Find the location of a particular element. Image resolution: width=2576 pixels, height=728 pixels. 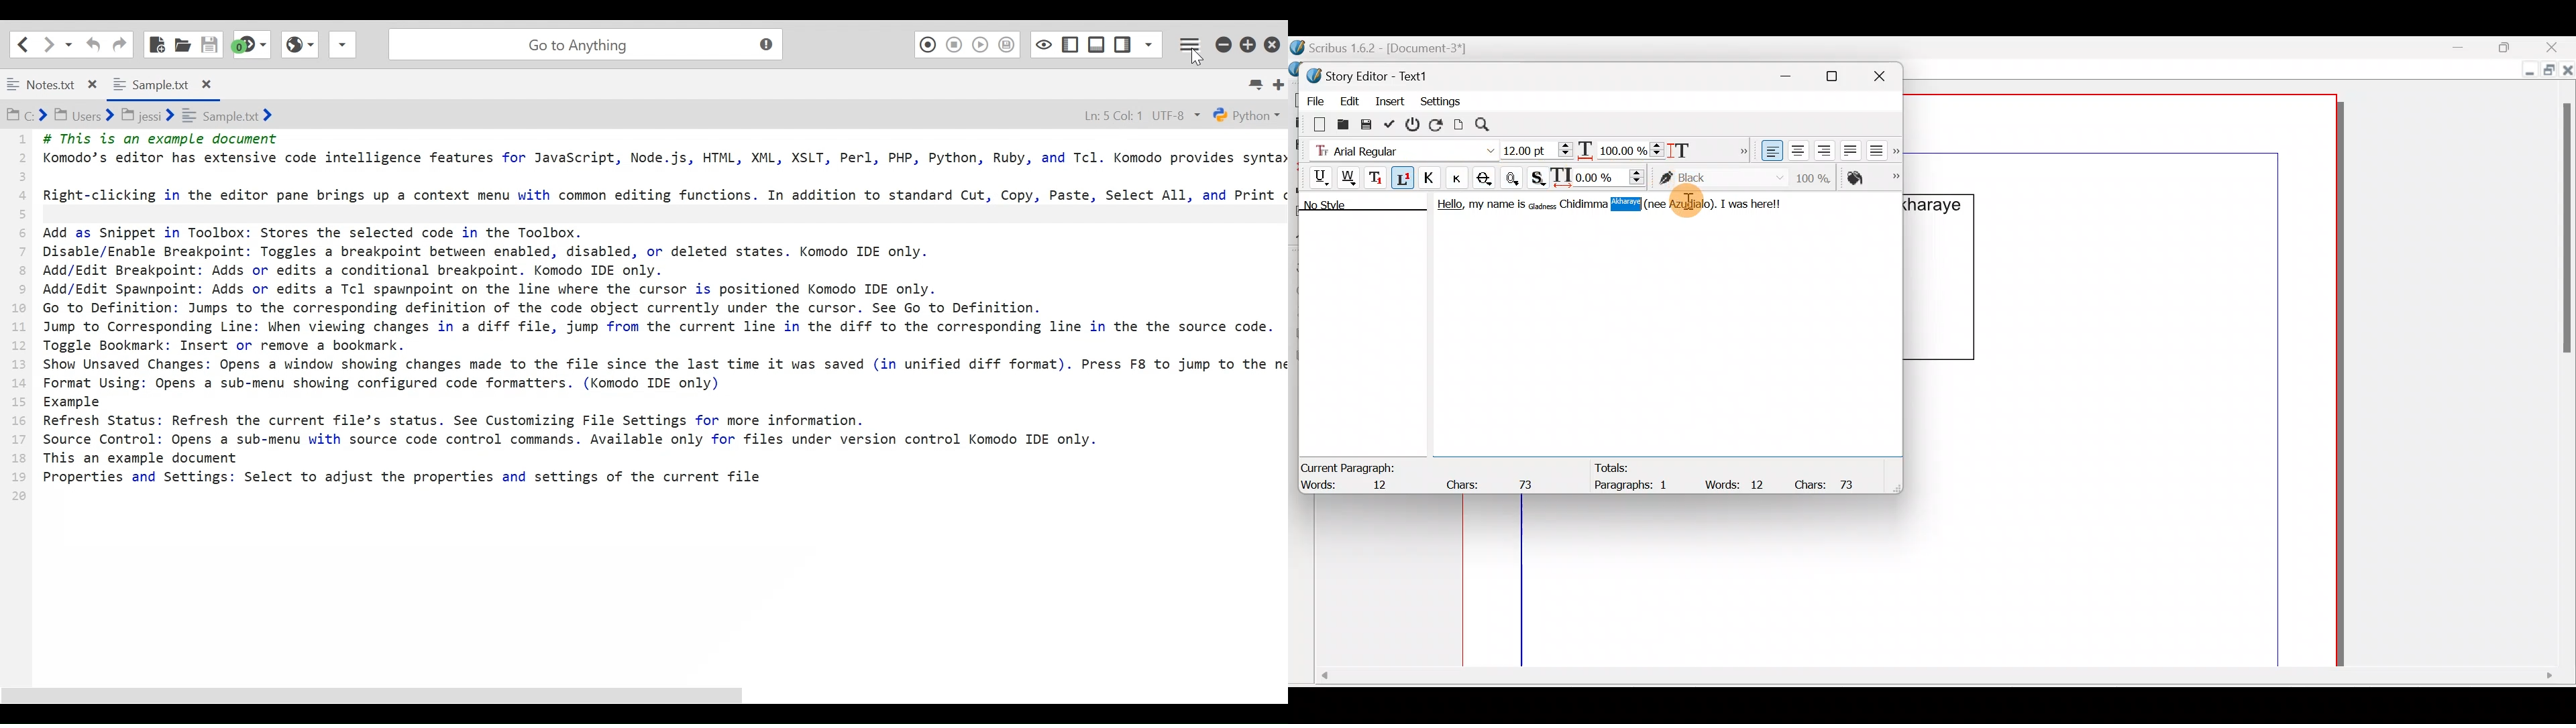

Maximize is located at coordinates (1840, 76).